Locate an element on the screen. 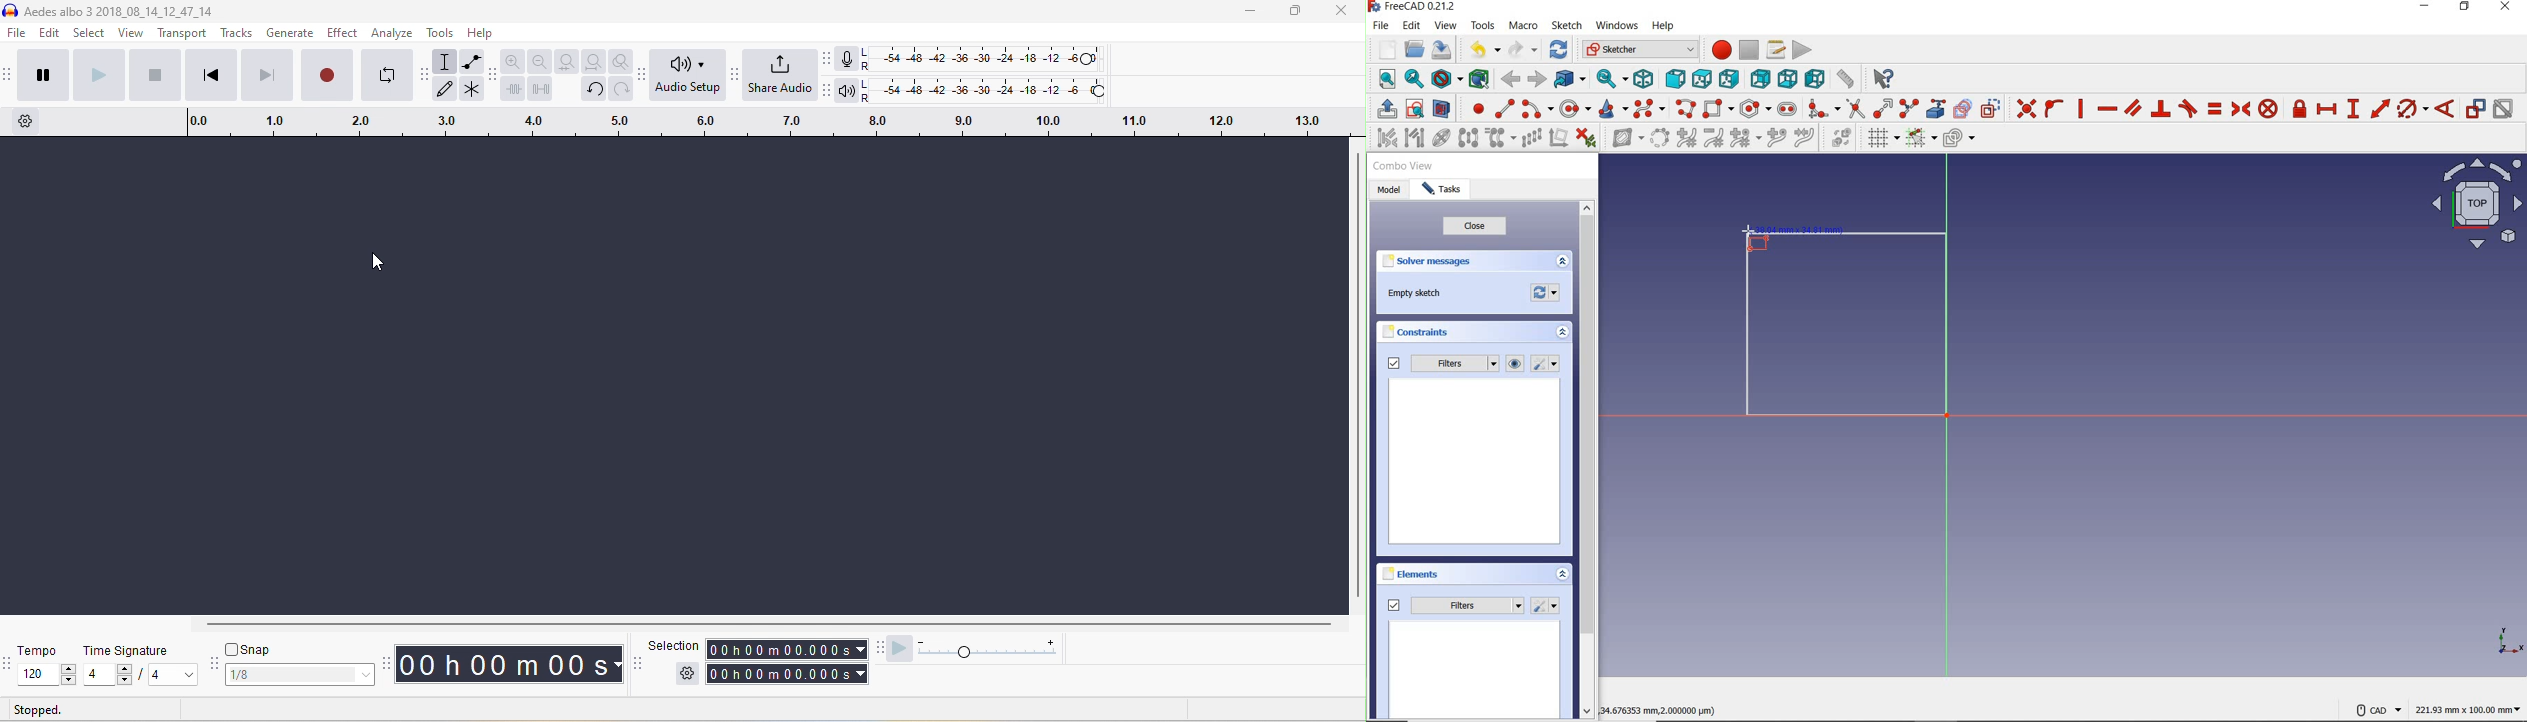 The image size is (2548, 728). help is located at coordinates (1664, 26).